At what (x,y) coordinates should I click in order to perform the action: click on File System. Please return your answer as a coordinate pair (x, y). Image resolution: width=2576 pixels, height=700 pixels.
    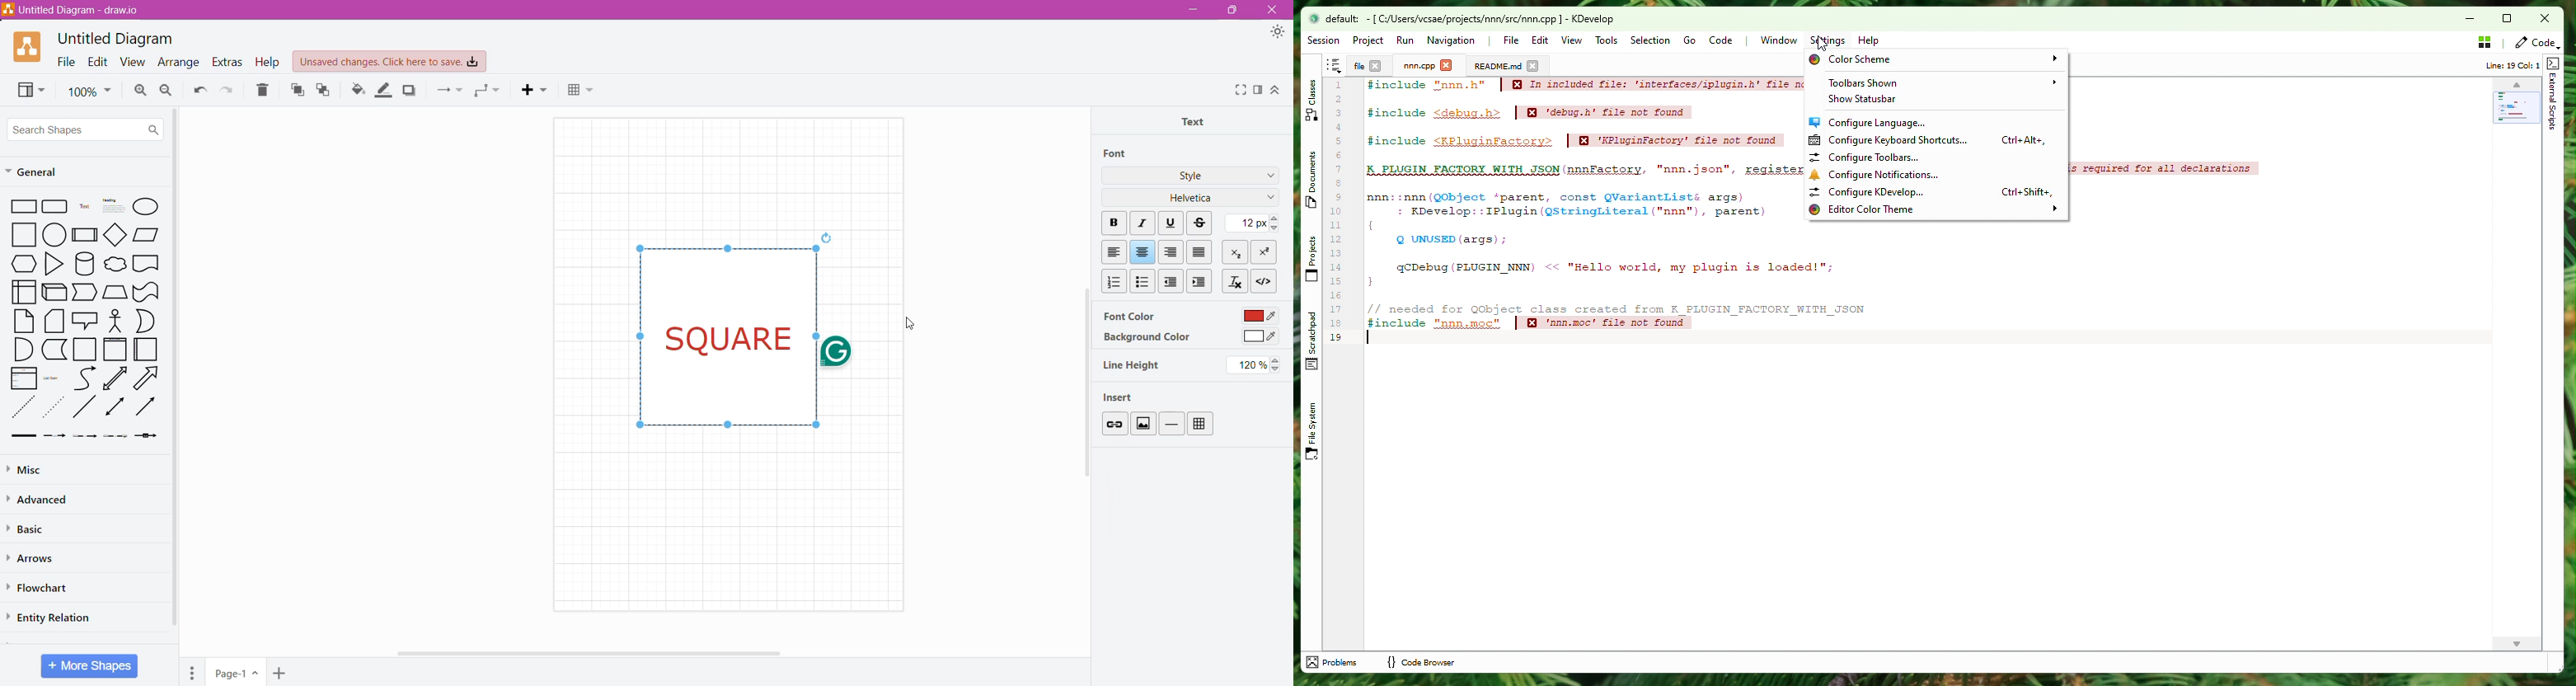
    Looking at the image, I should click on (1311, 431).